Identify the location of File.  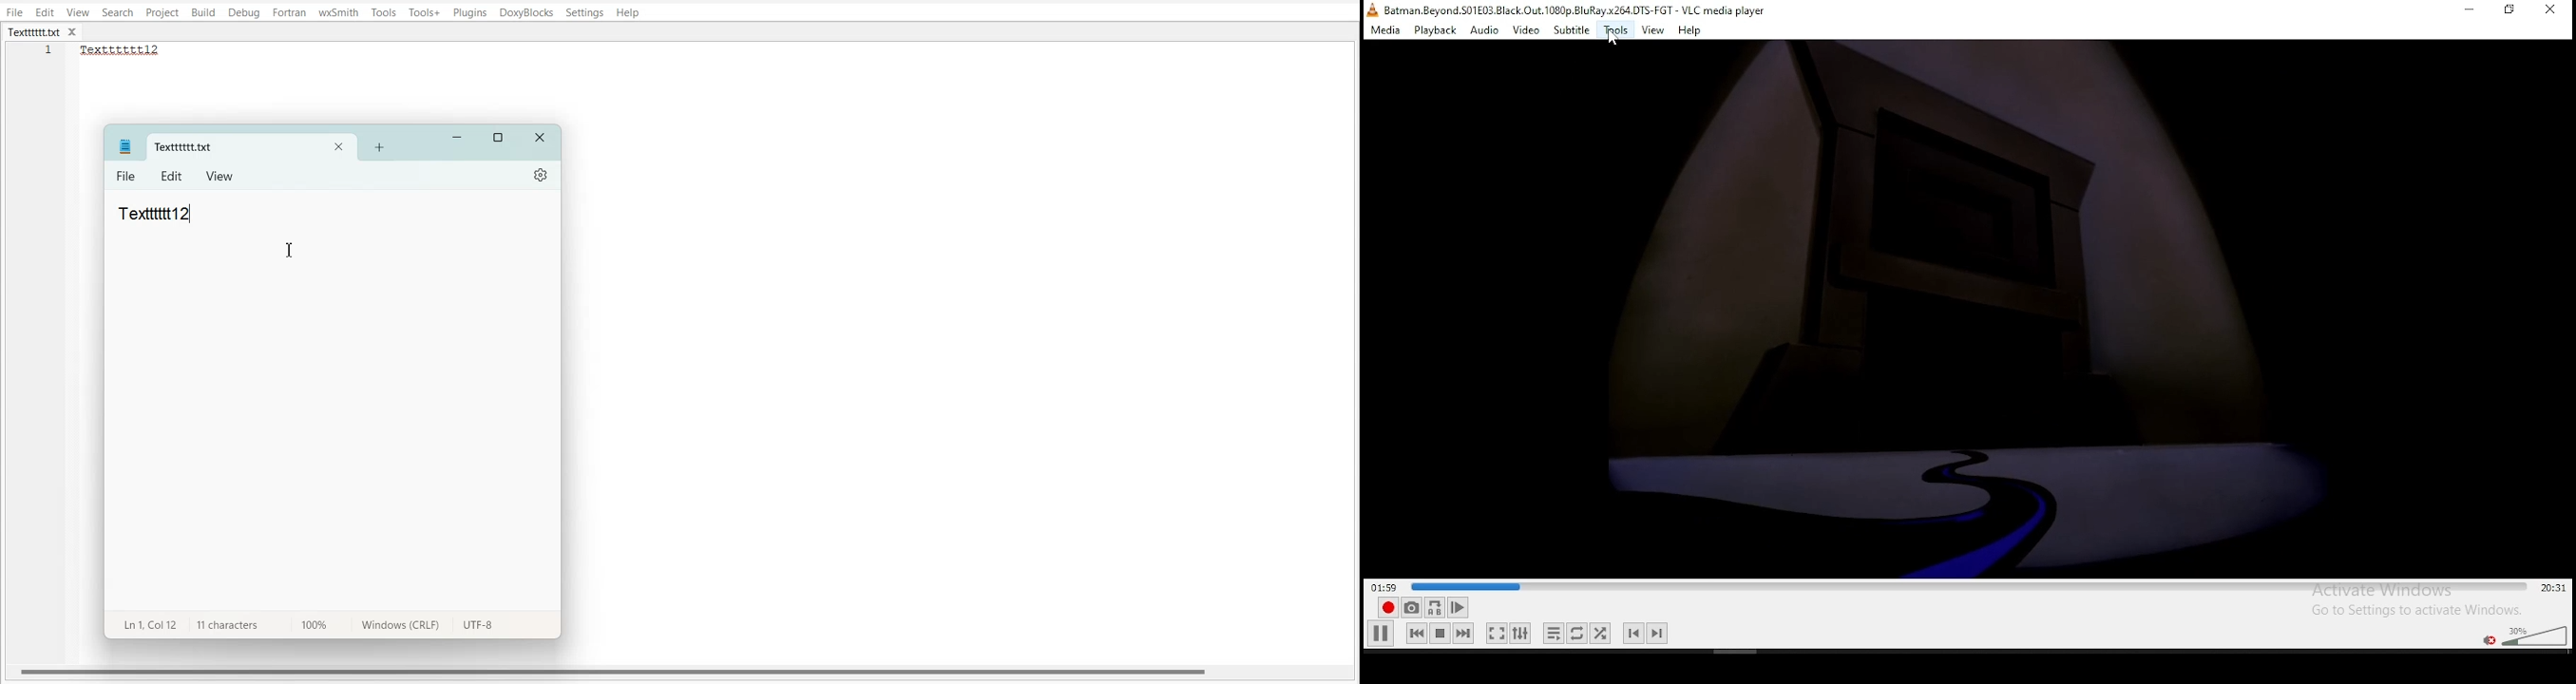
(14, 12).